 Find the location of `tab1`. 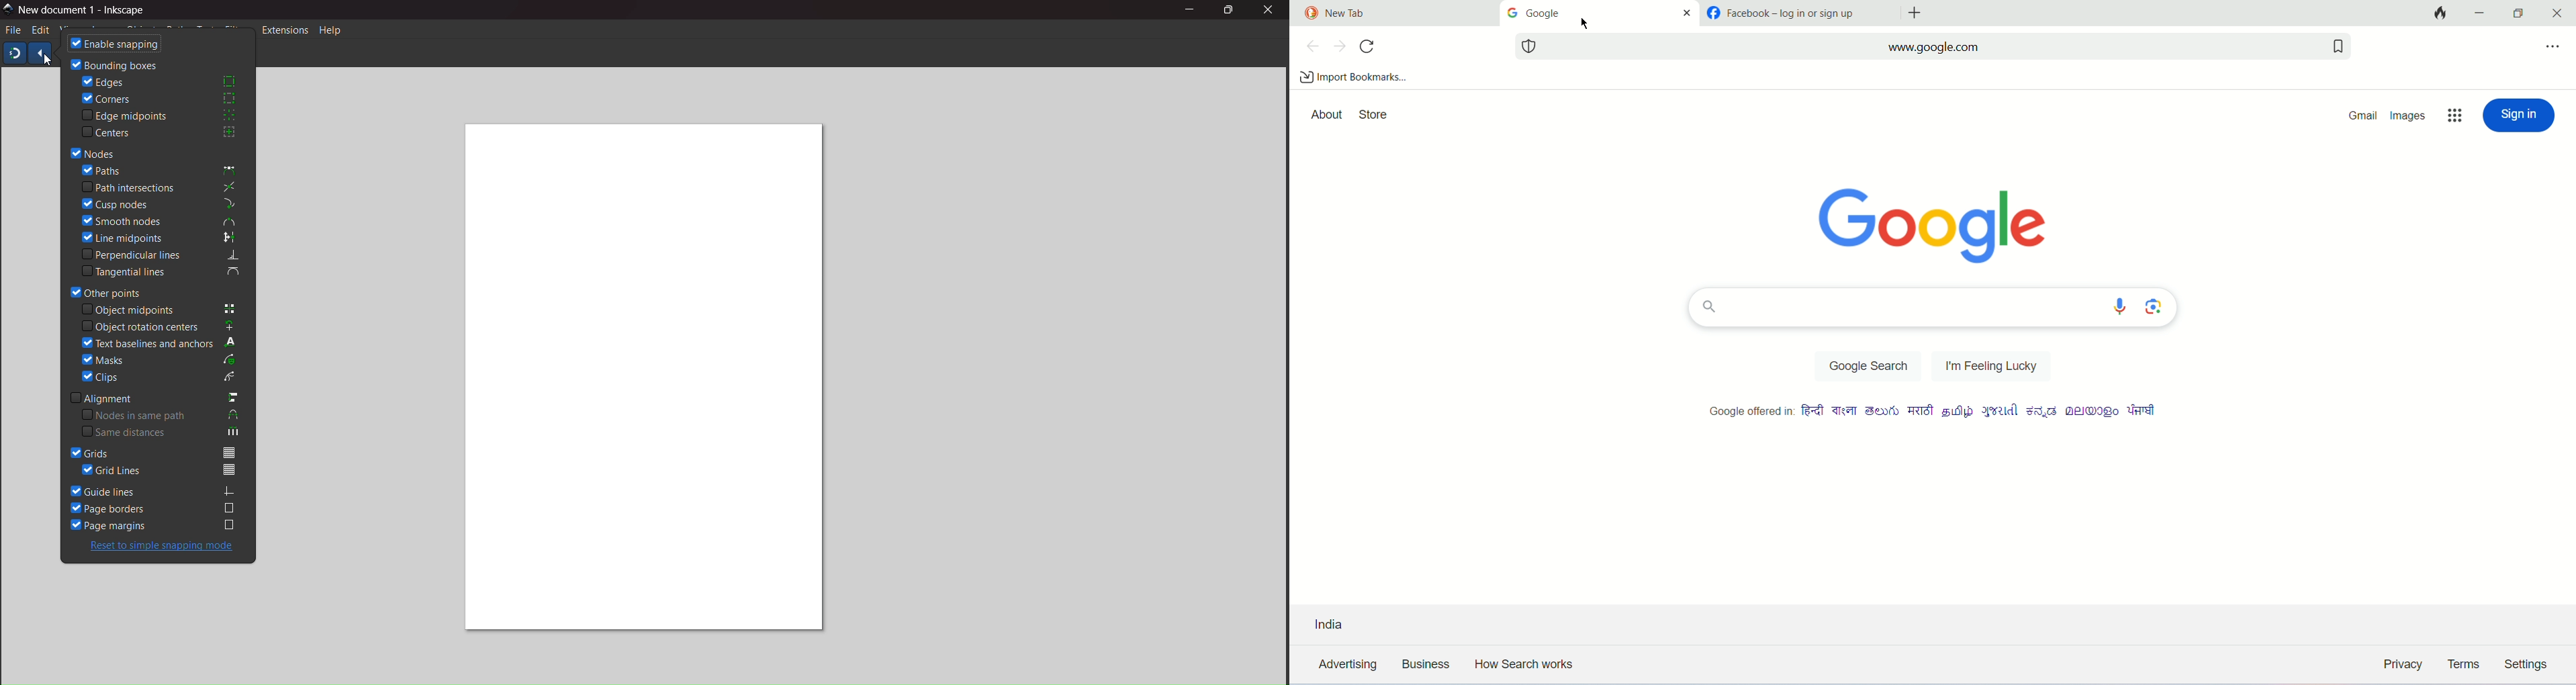

tab1 is located at coordinates (1390, 14).